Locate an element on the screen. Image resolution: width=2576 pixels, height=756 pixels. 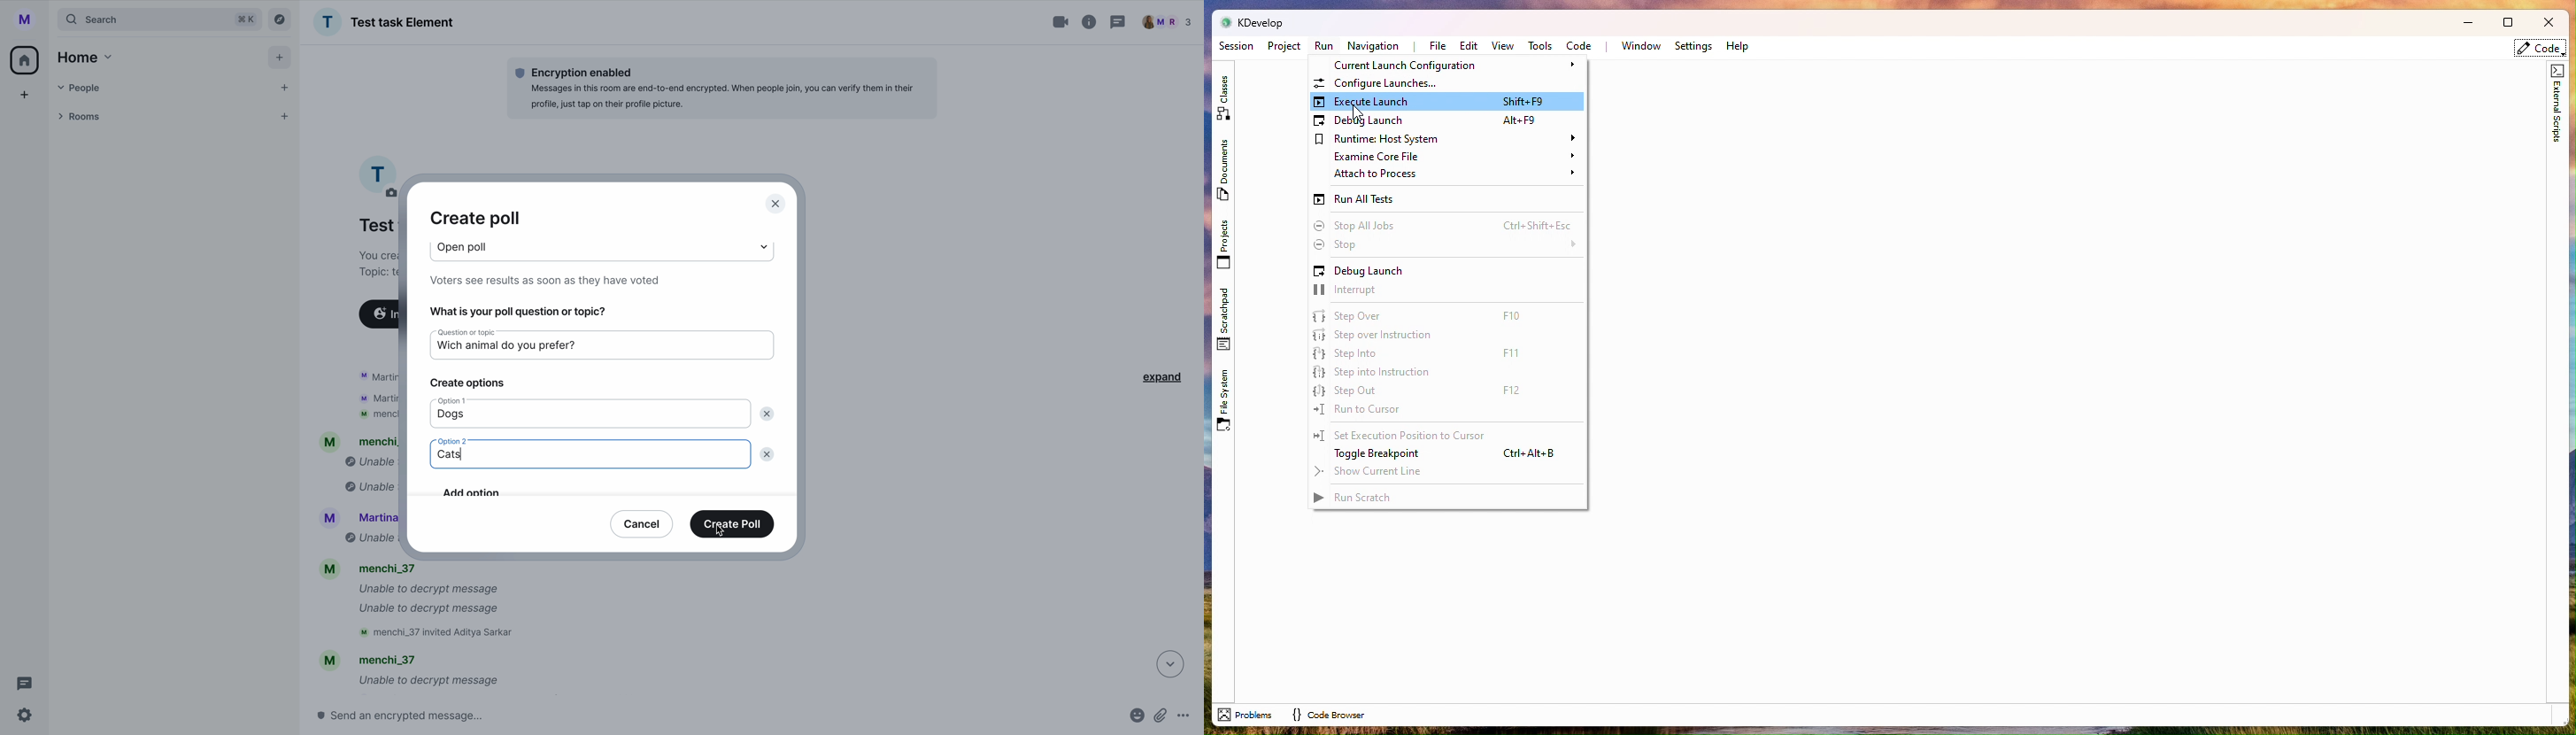
create poll is located at coordinates (734, 524).